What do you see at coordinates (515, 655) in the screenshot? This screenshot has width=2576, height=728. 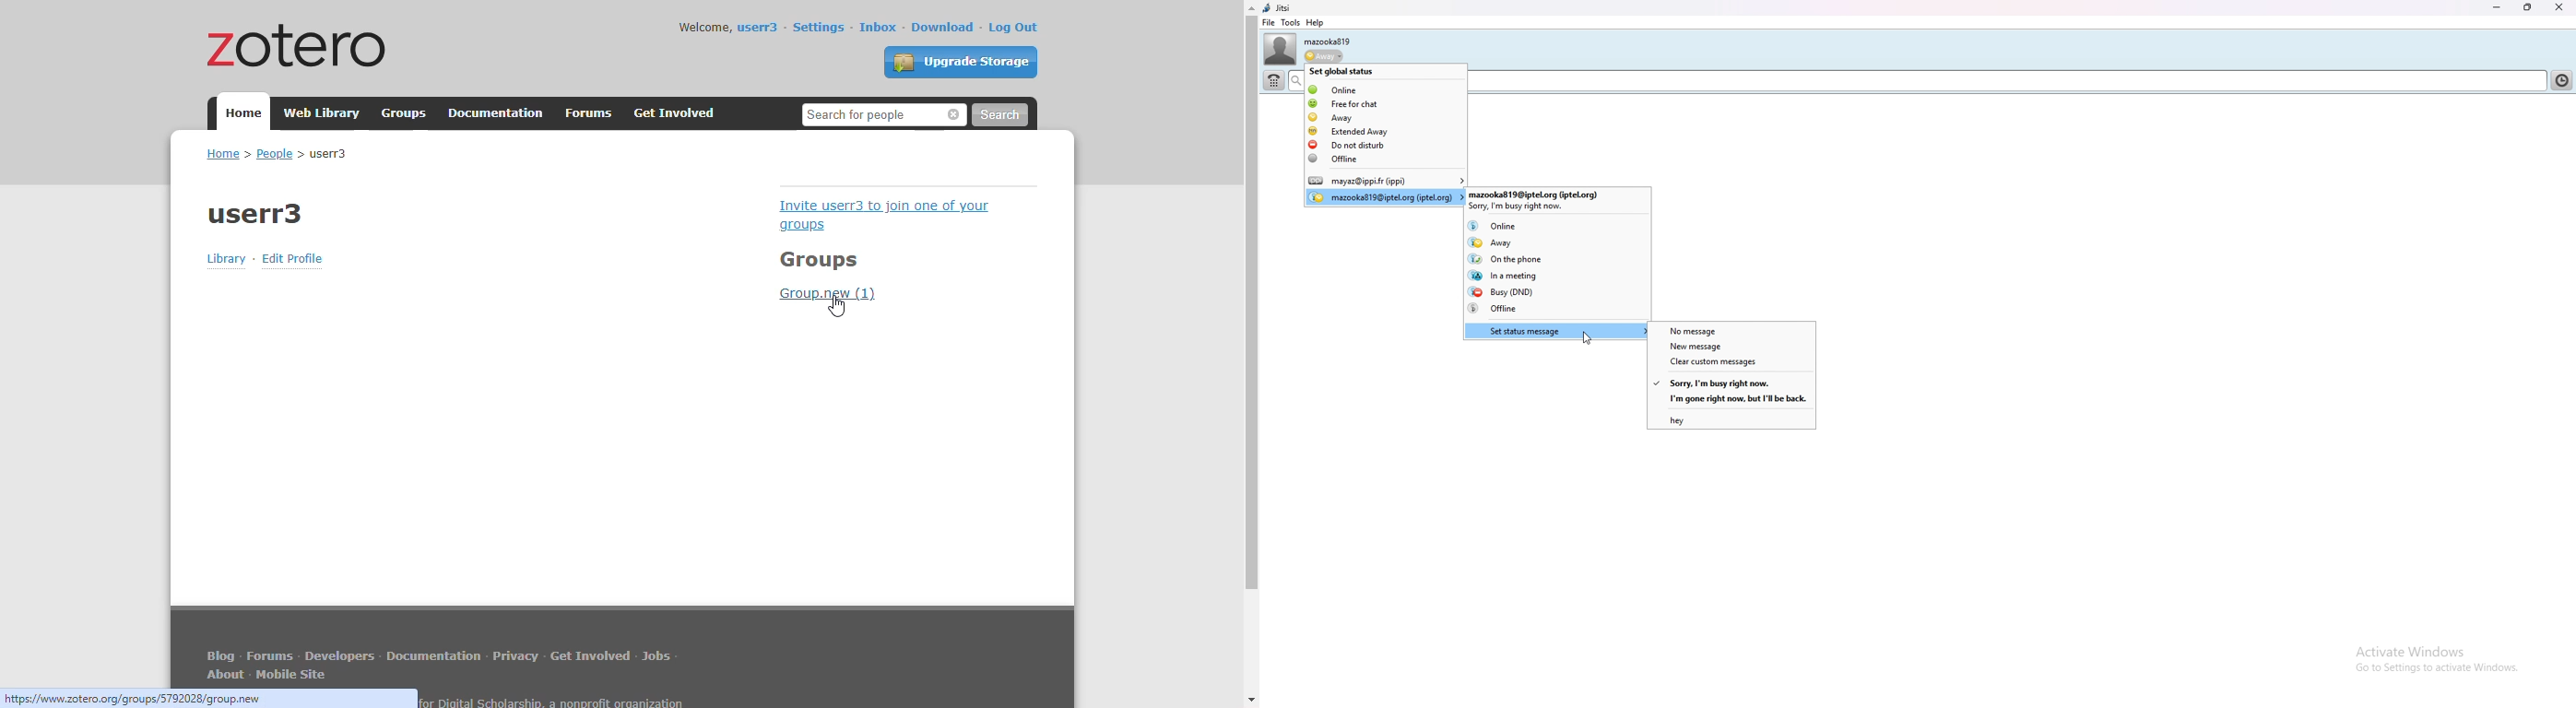 I see `privacy` at bounding box center [515, 655].